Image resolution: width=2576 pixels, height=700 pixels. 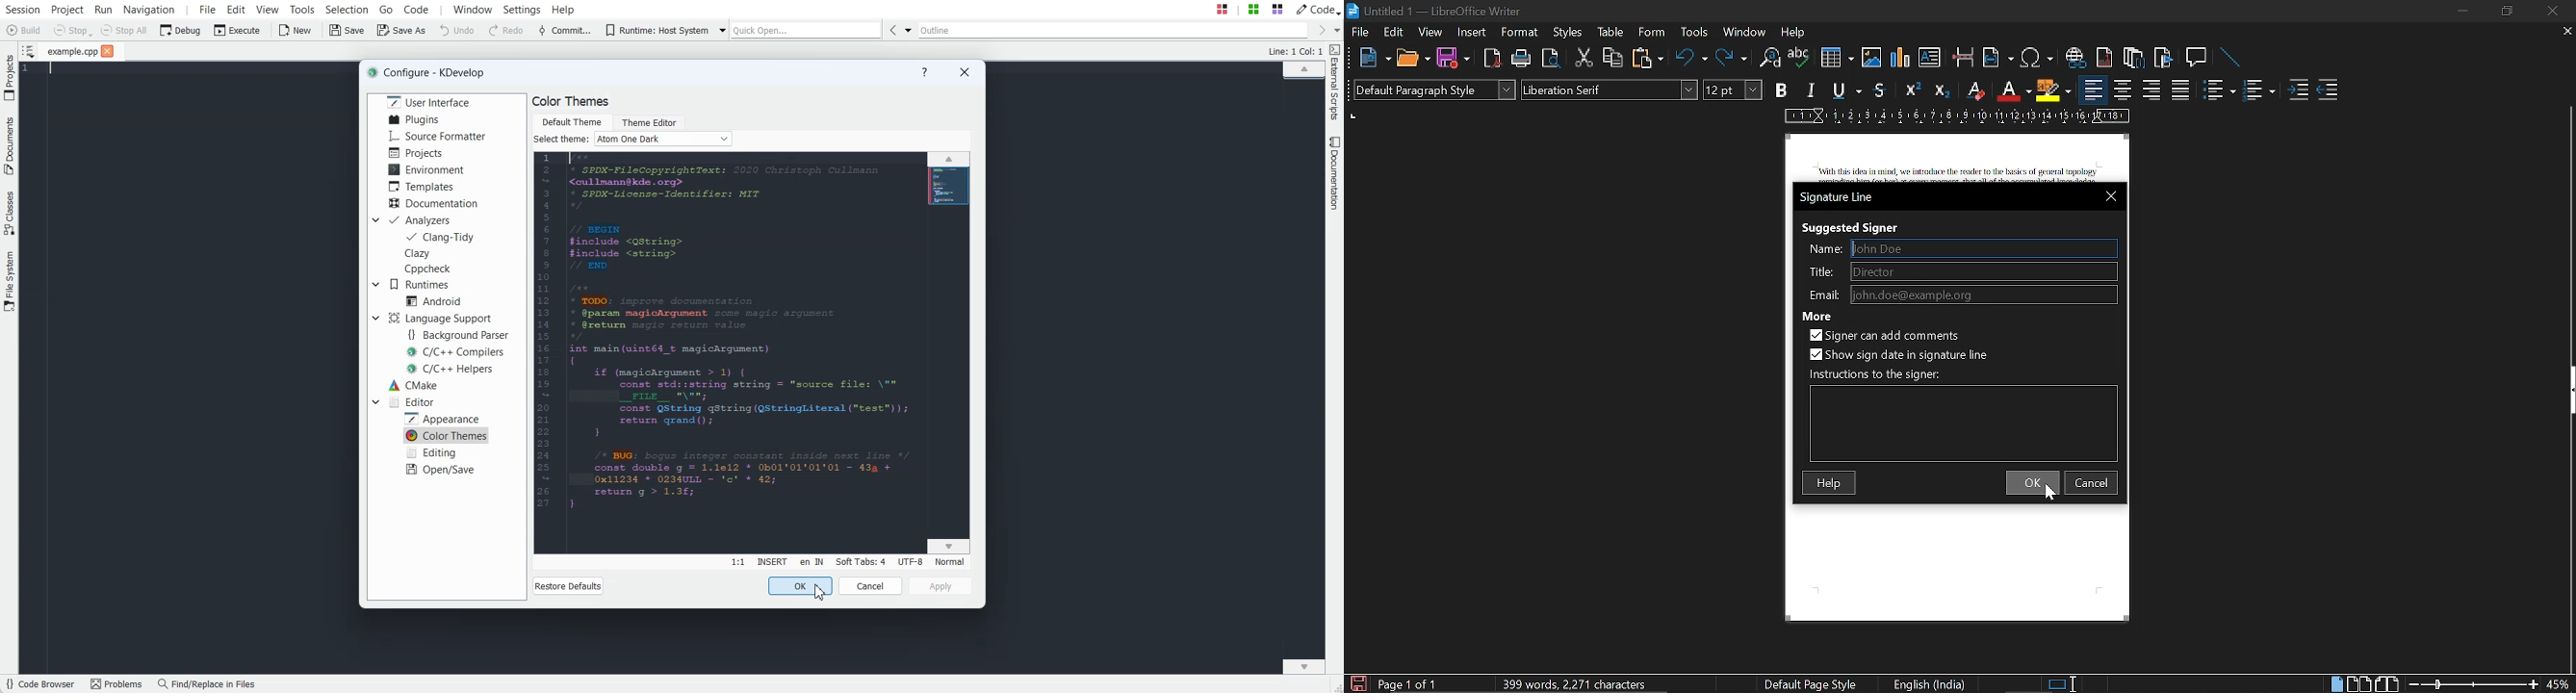 What do you see at coordinates (438, 136) in the screenshot?
I see `Source Formatter` at bounding box center [438, 136].